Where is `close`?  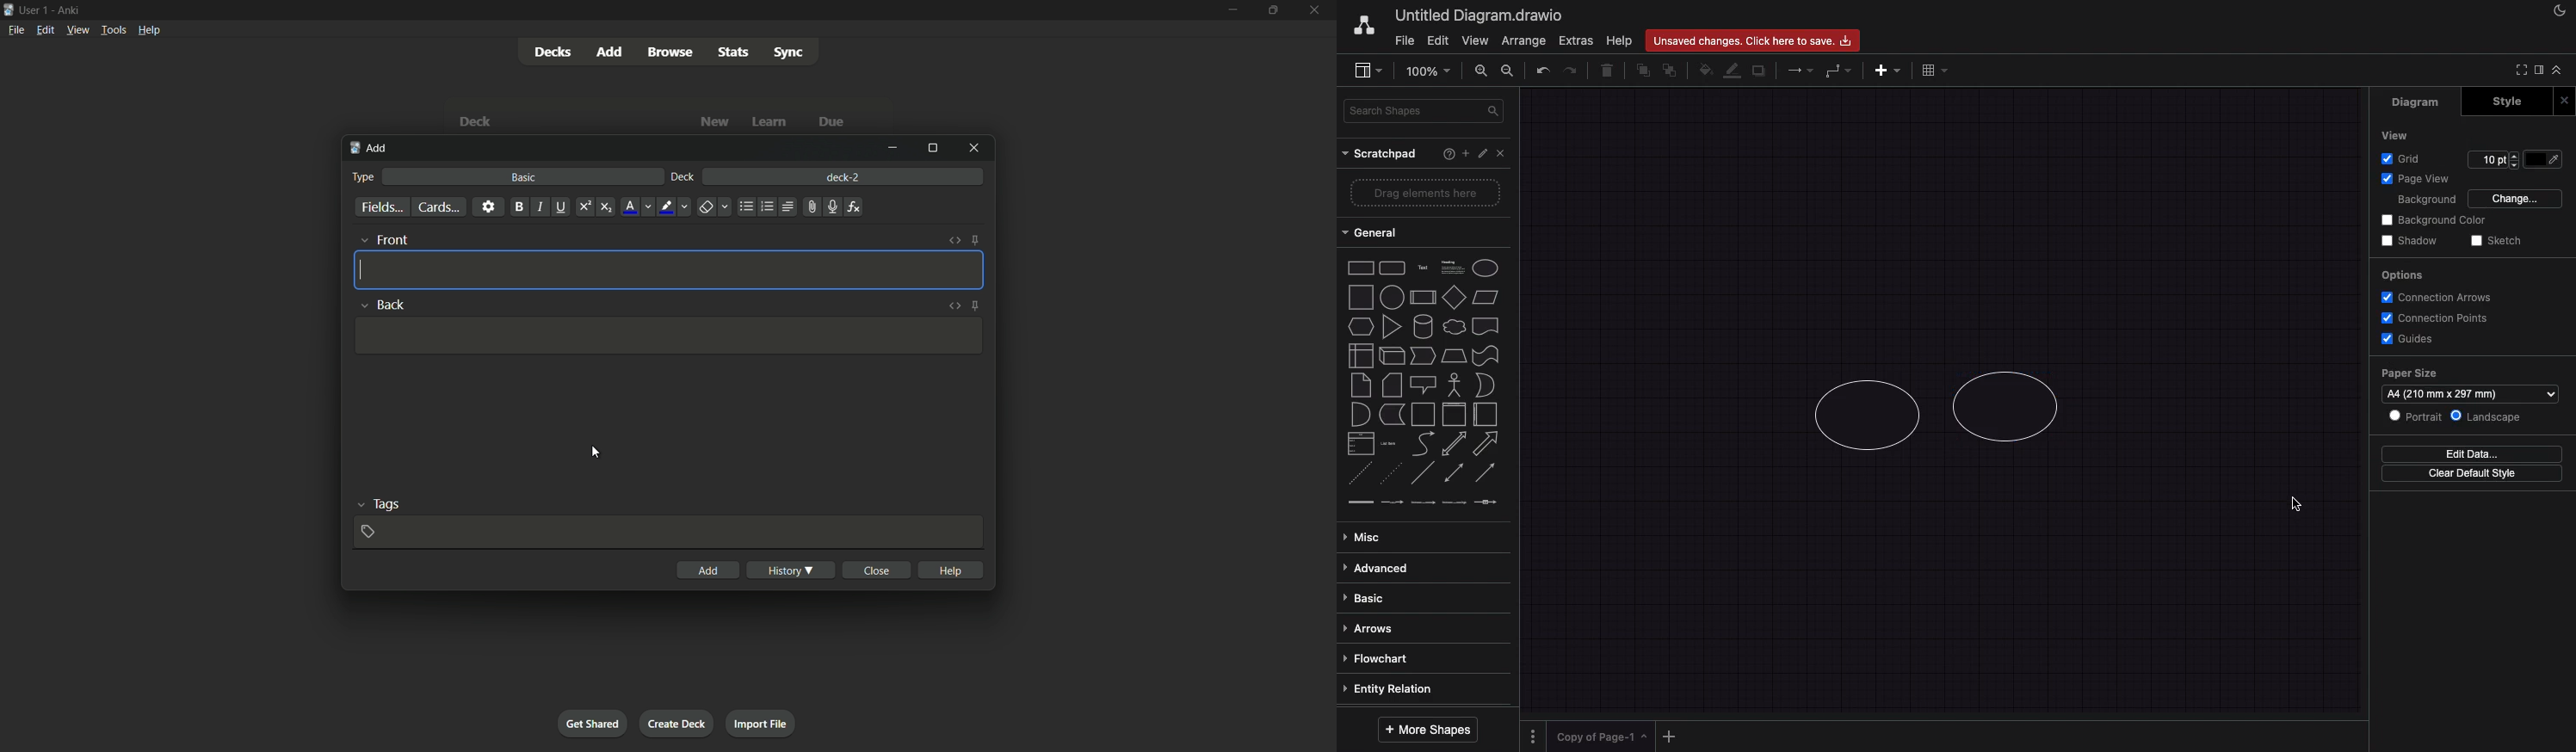
close is located at coordinates (876, 570).